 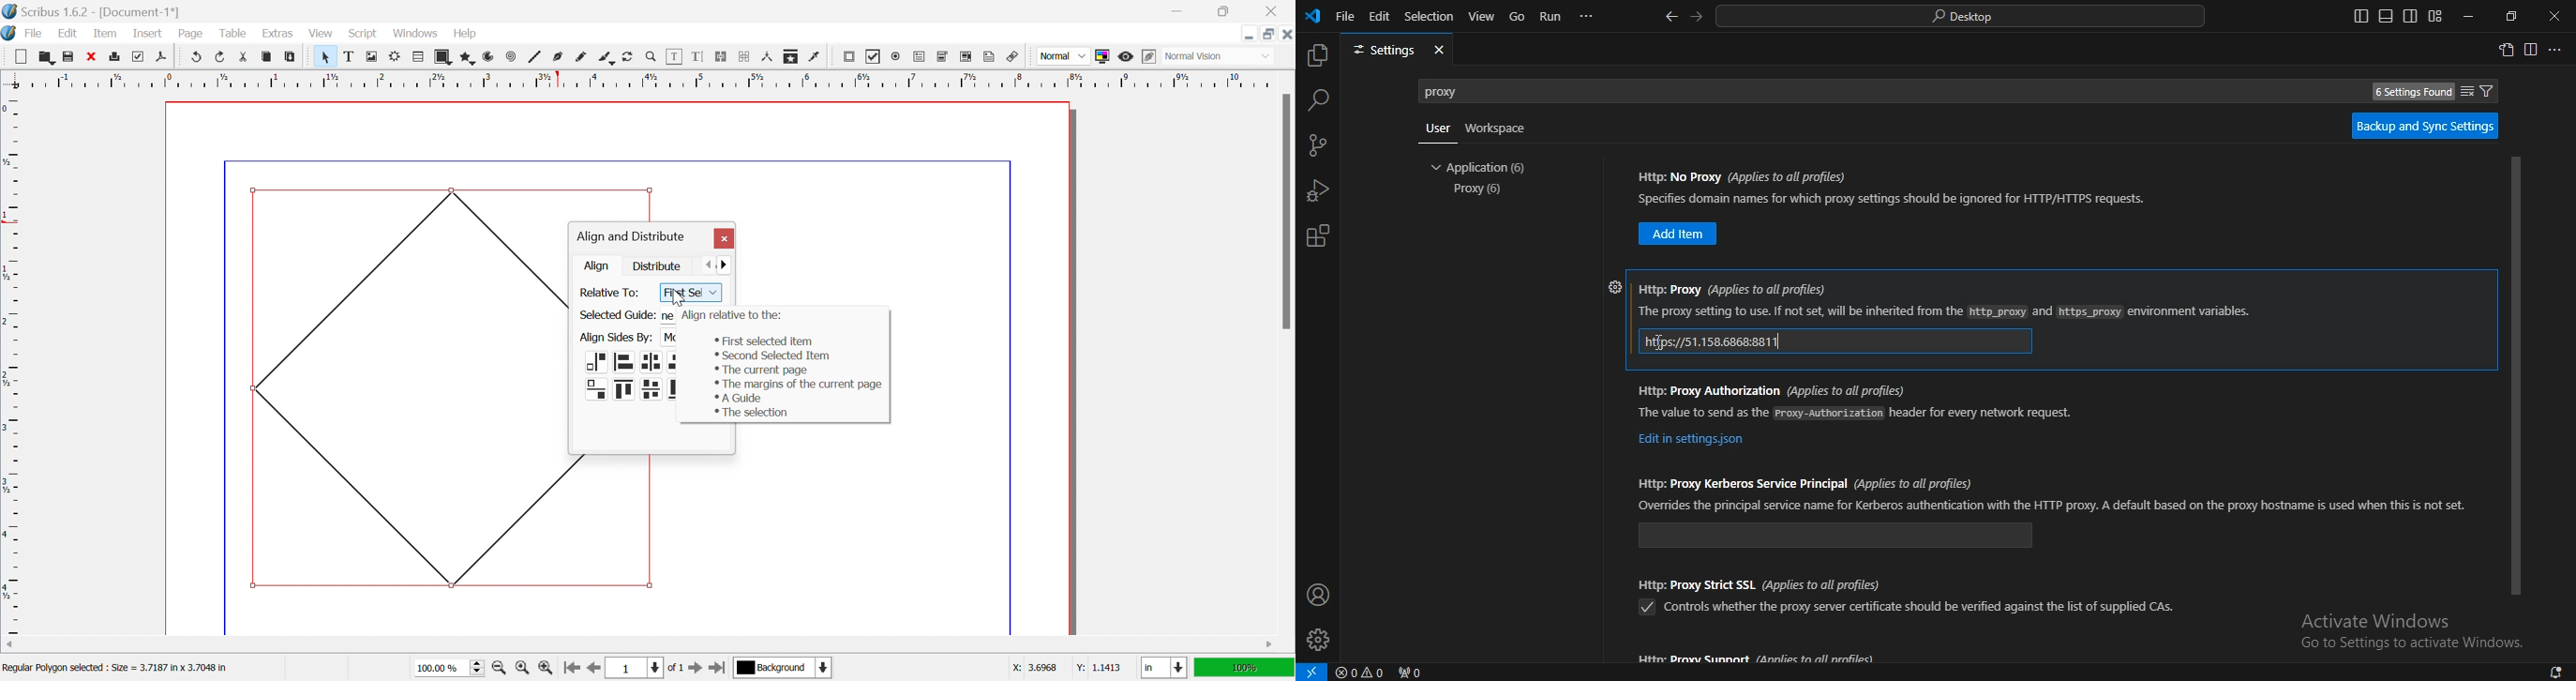 What do you see at coordinates (2557, 48) in the screenshot?
I see `More actions` at bounding box center [2557, 48].